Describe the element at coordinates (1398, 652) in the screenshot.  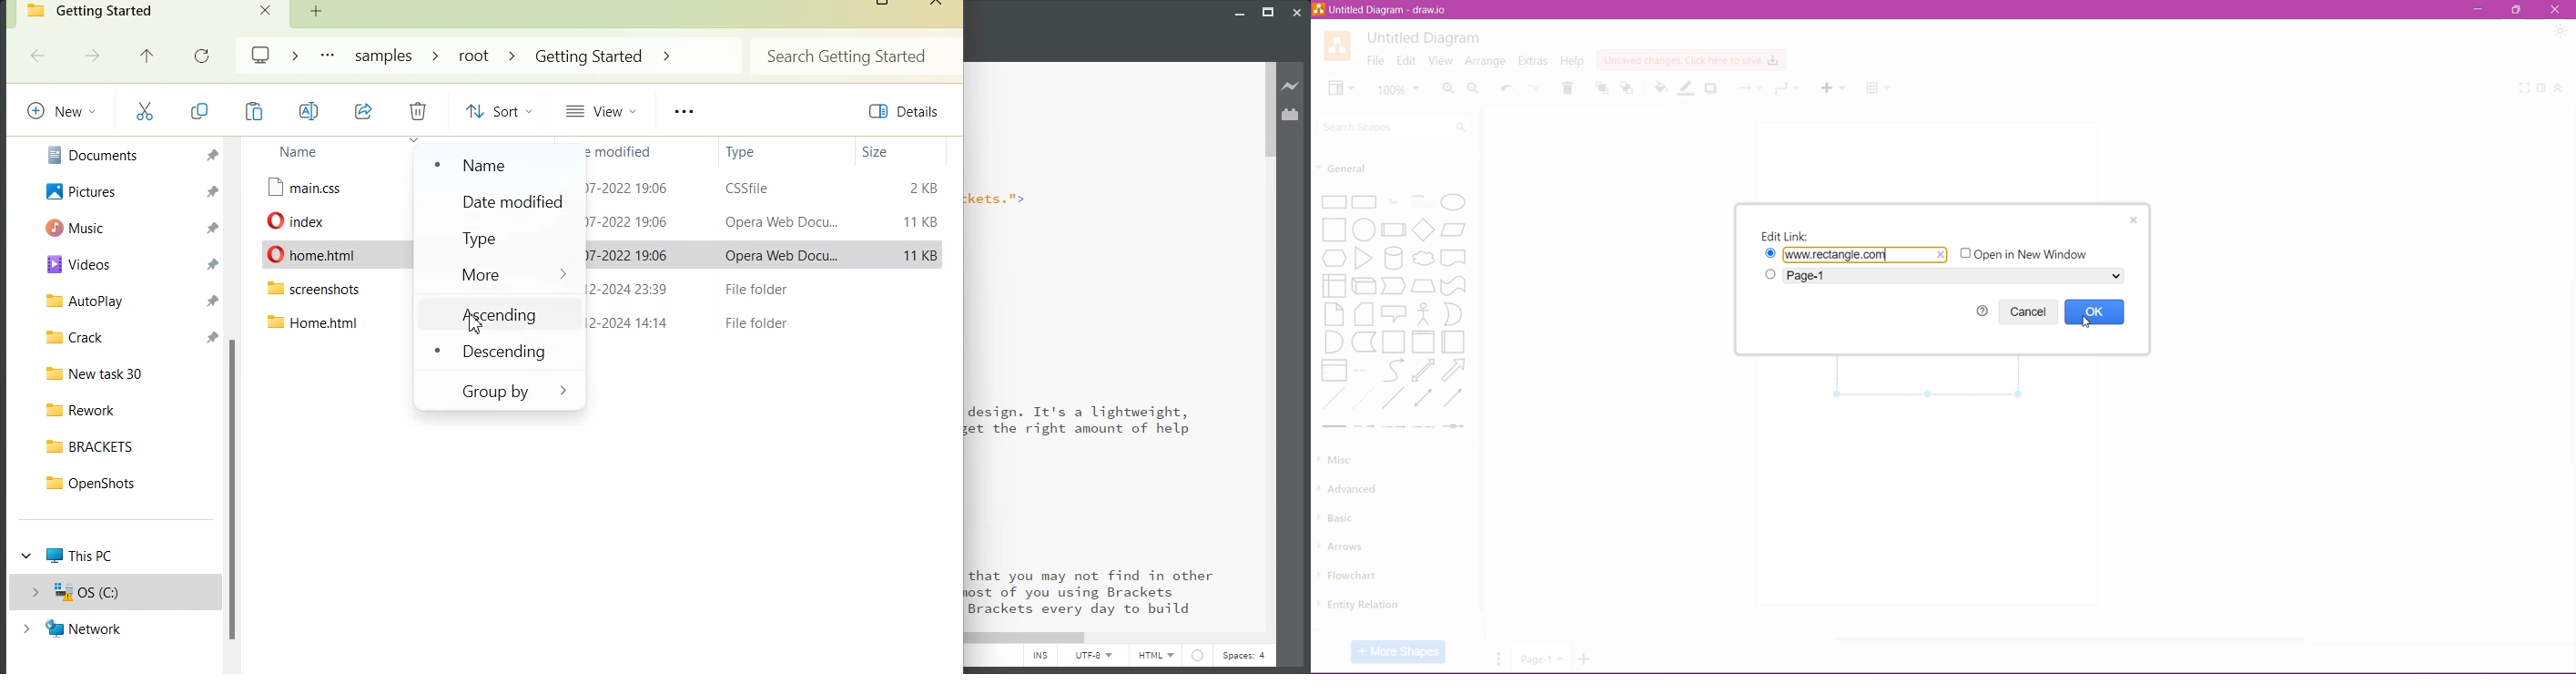
I see `More Shapes` at that location.